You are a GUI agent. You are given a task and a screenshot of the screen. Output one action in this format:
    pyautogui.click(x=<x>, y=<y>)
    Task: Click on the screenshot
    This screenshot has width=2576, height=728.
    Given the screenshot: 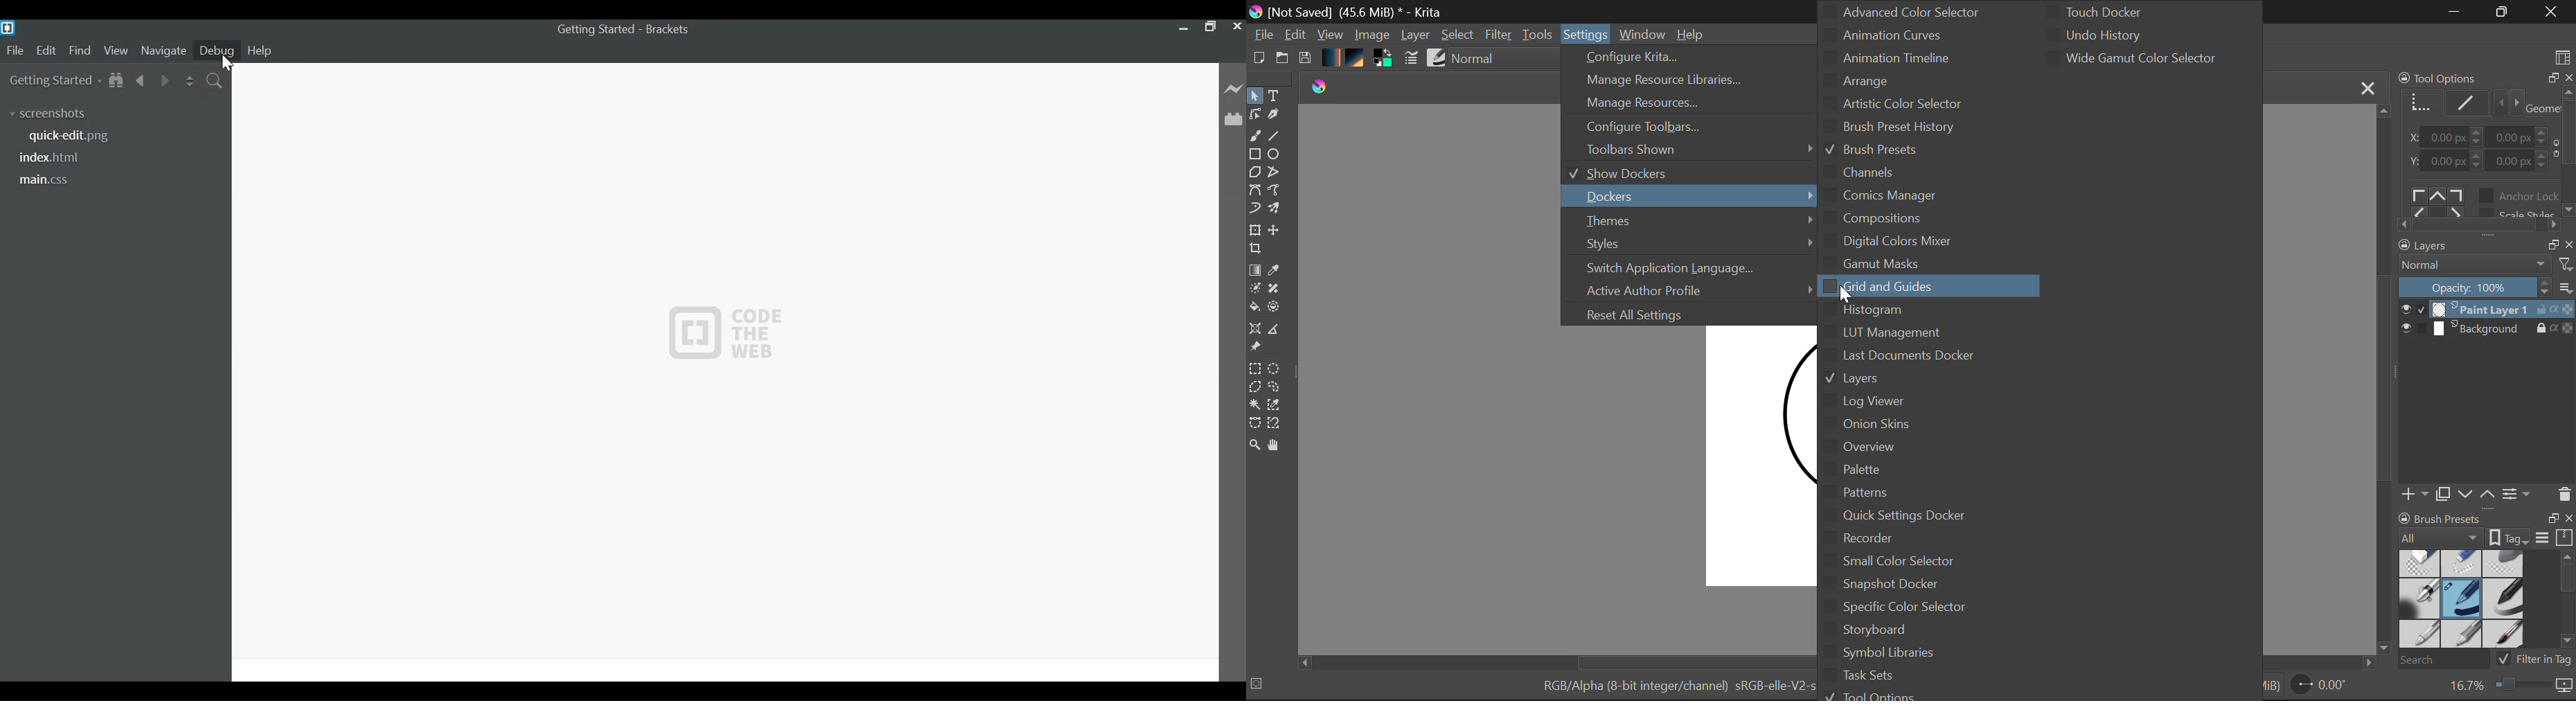 What is the action you would take?
    pyautogui.click(x=55, y=115)
    